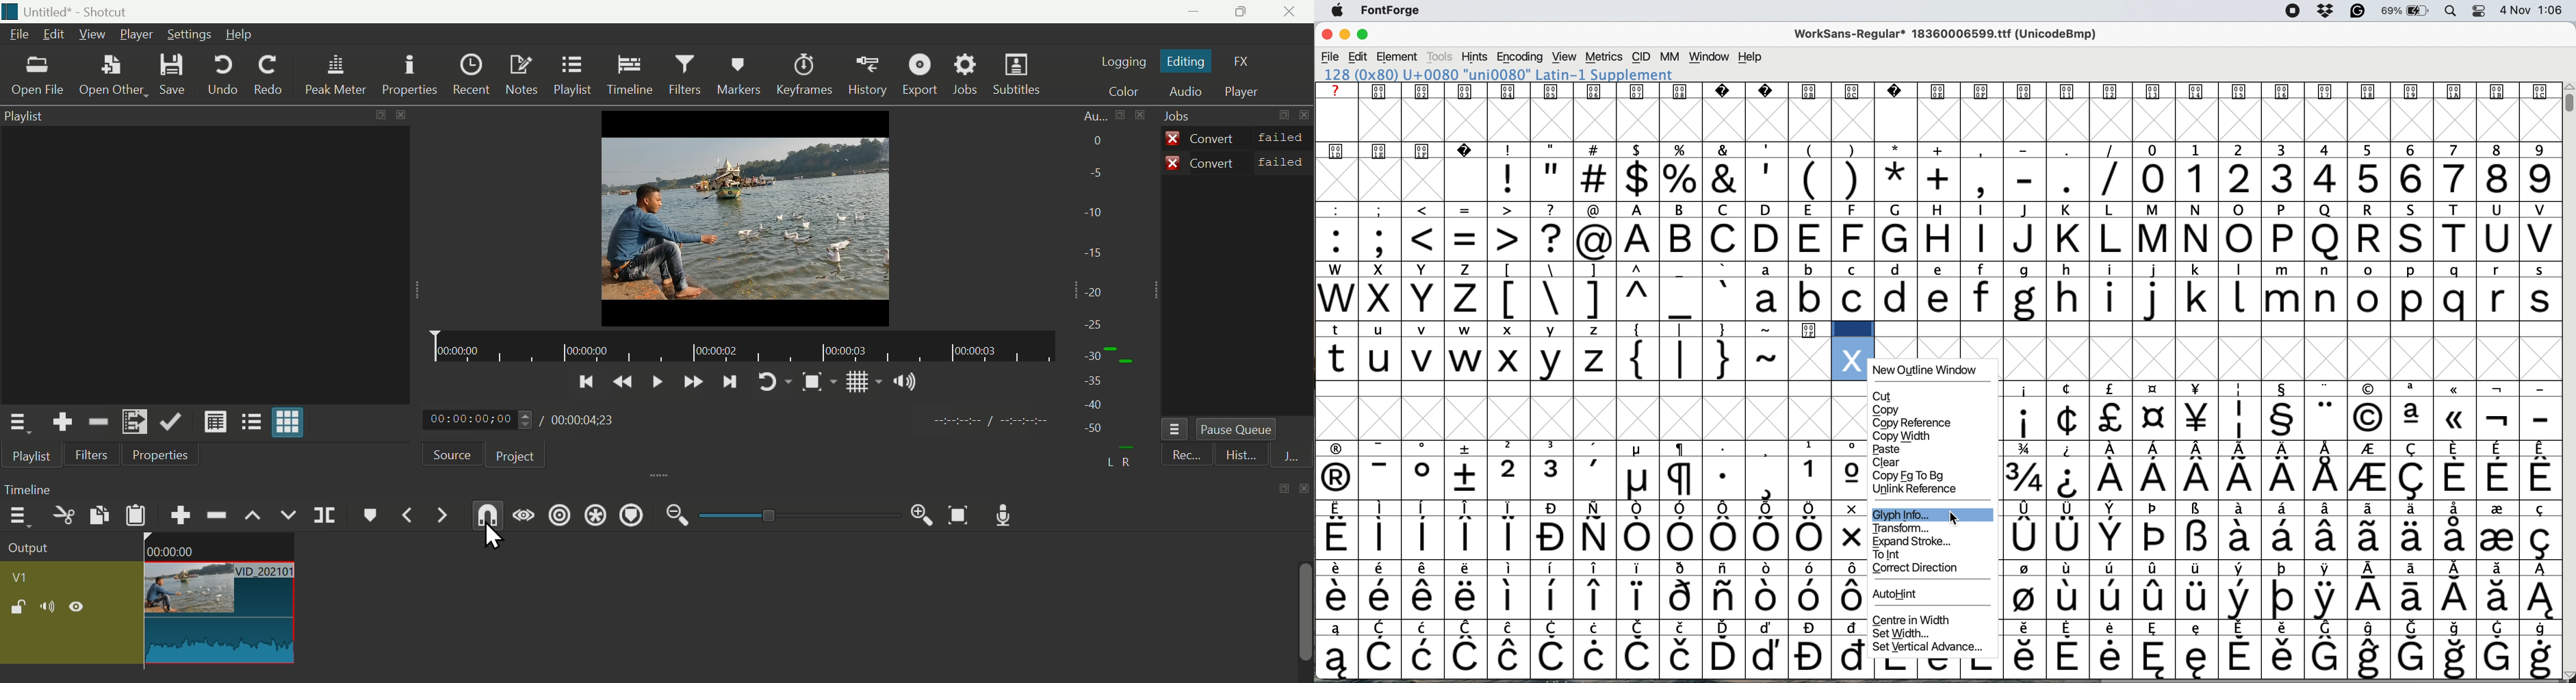 This screenshot has height=700, width=2576. What do you see at coordinates (1575, 359) in the screenshot?
I see `v z: lower case letters` at bounding box center [1575, 359].